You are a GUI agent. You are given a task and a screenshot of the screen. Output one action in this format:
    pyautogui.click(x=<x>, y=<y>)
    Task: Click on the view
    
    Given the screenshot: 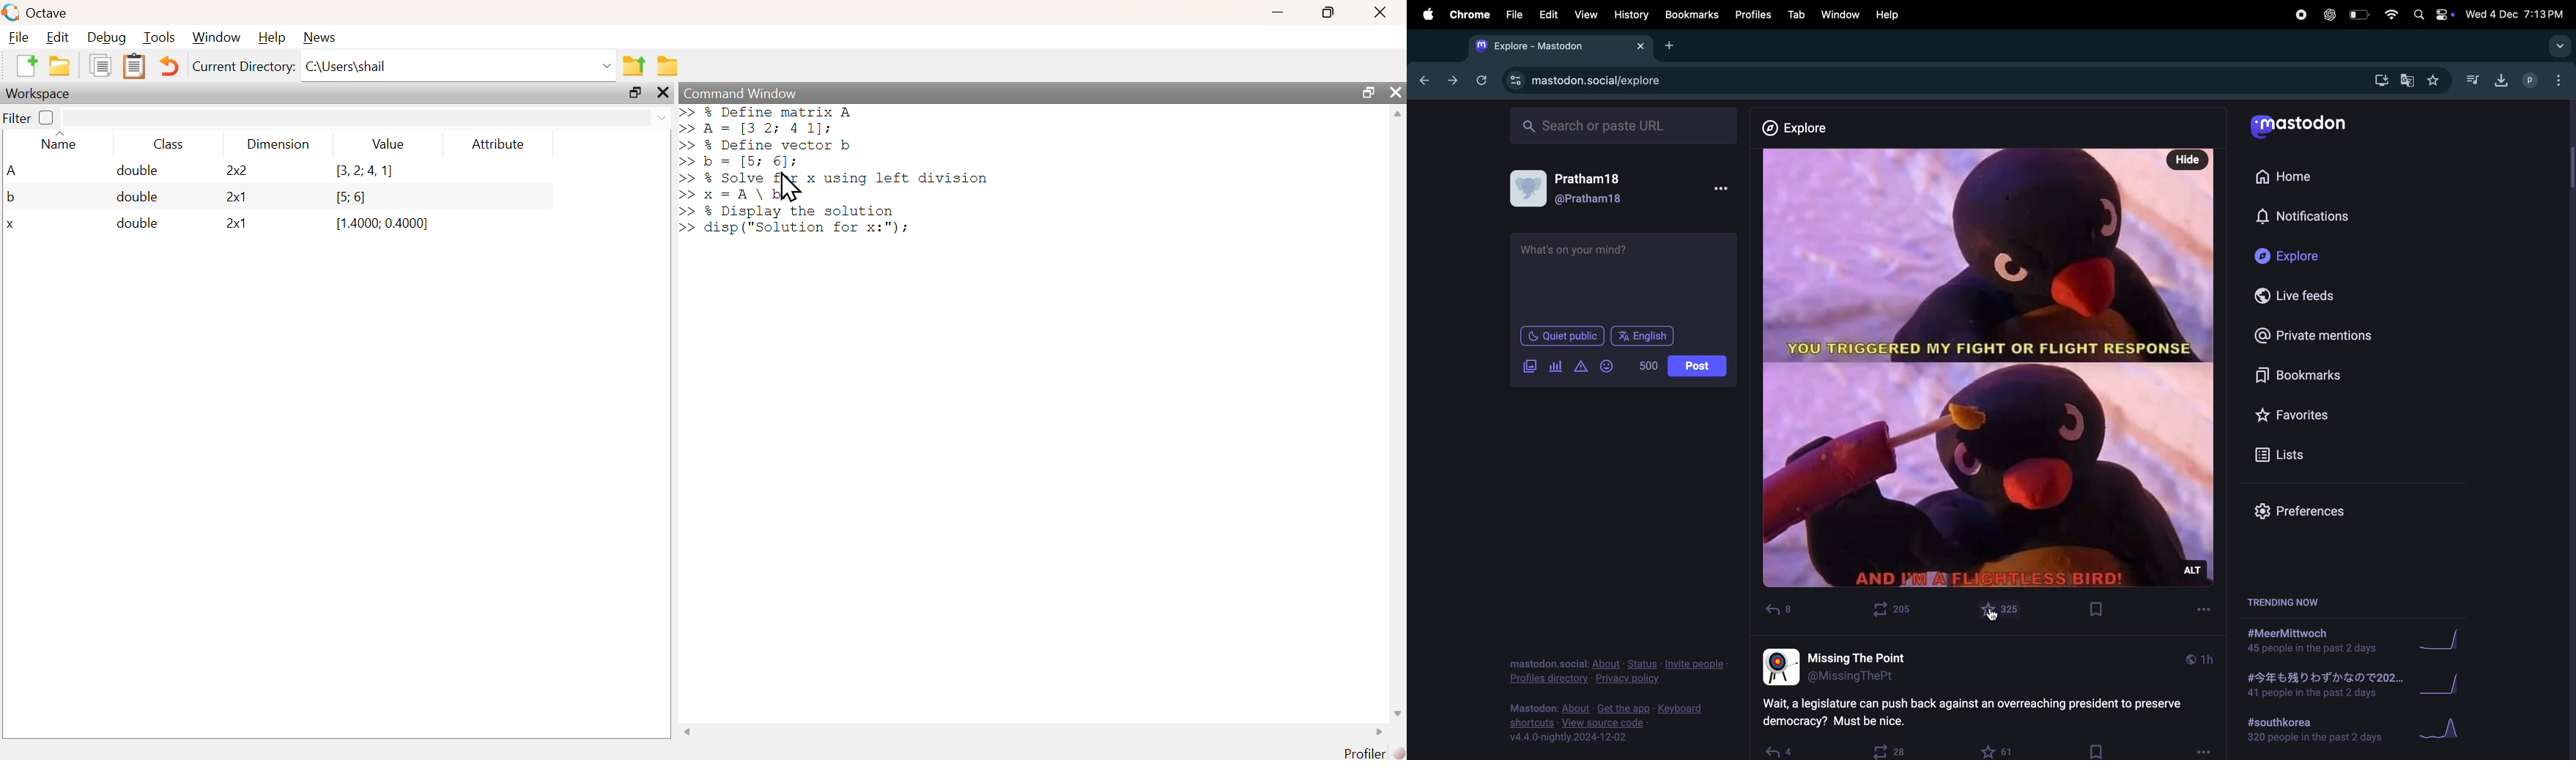 What is the action you would take?
    pyautogui.click(x=1587, y=14)
    